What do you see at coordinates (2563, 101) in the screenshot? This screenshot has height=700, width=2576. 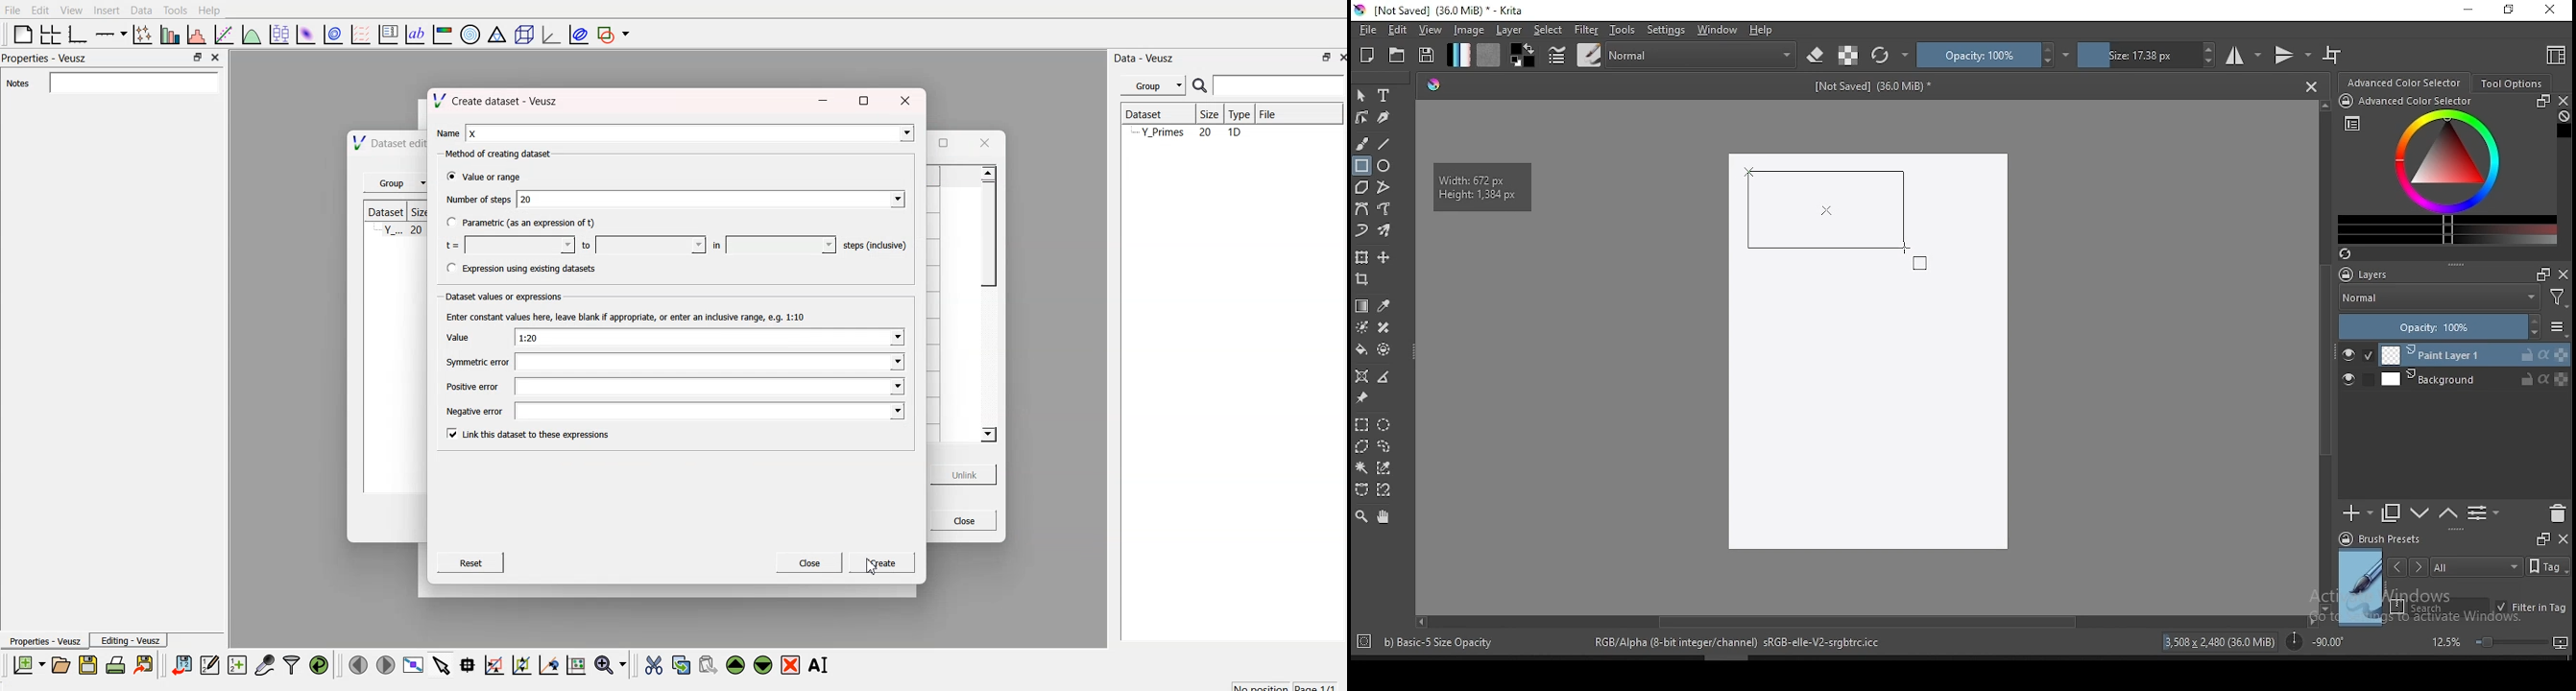 I see `close docker` at bounding box center [2563, 101].